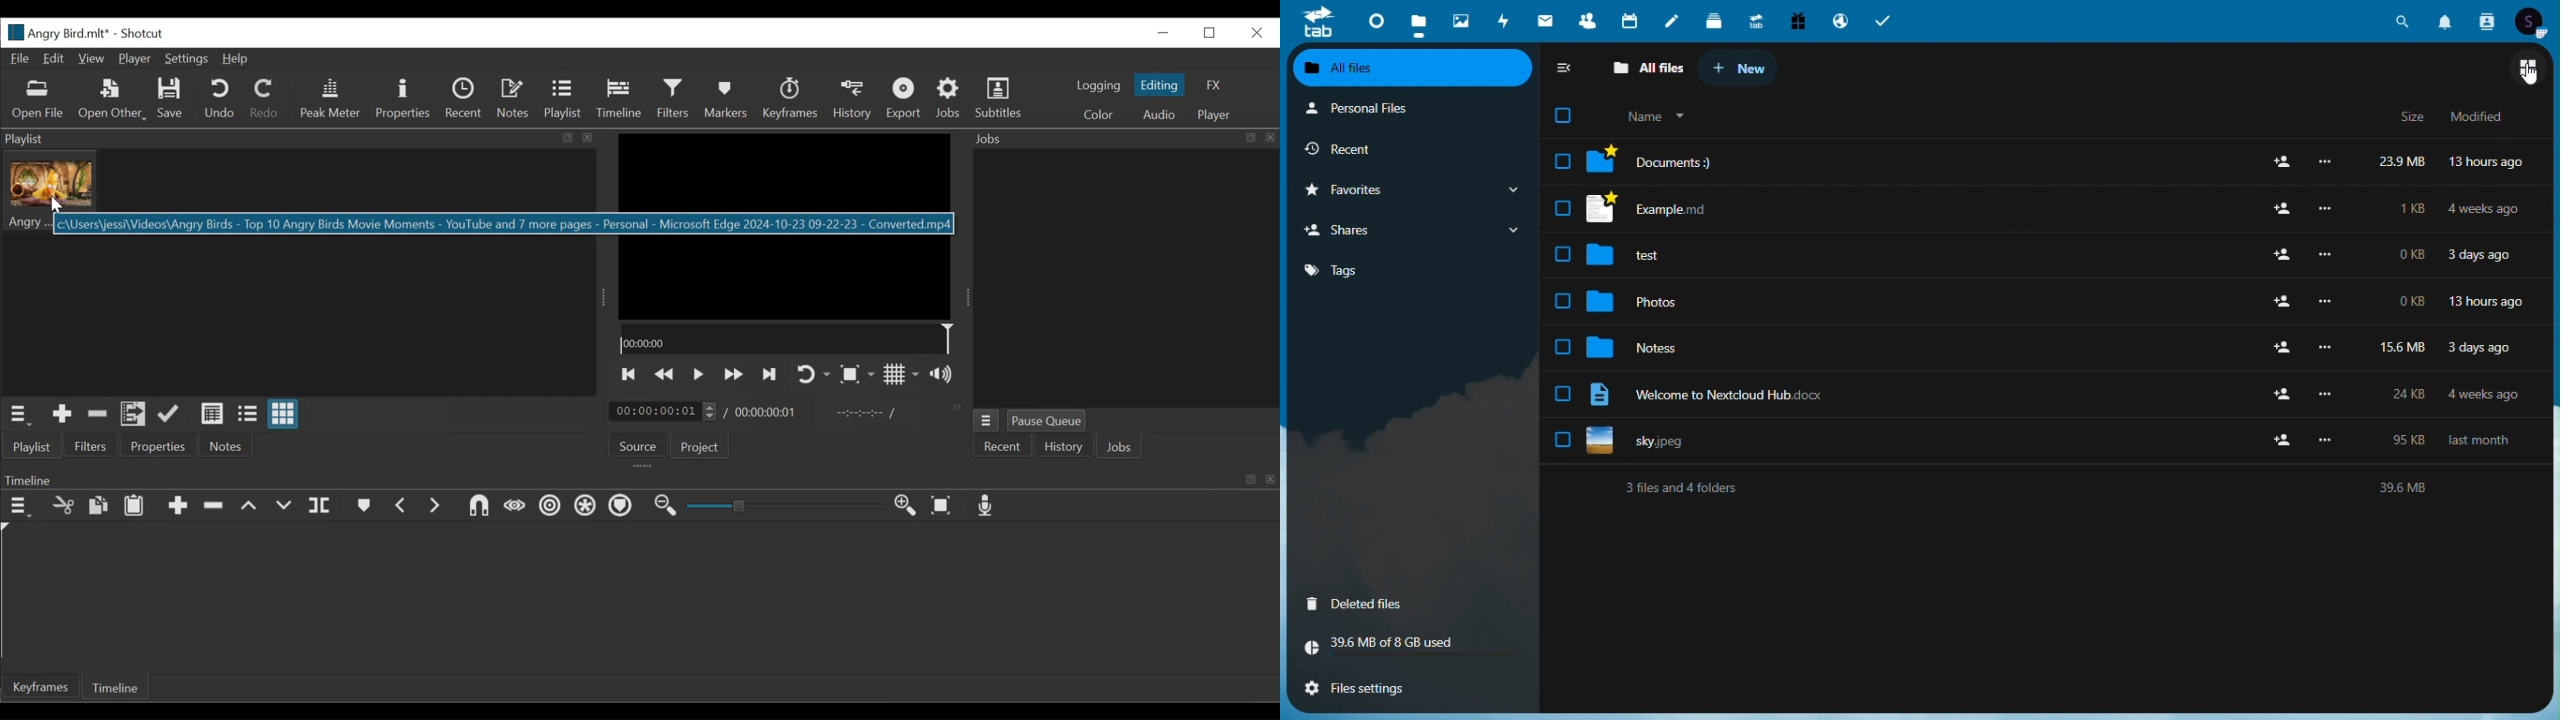 Image resolution: width=2576 pixels, height=728 pixels. Describe the element at coordinates (321, 505) in the screenshot. I see `Split at playhead` at that location.